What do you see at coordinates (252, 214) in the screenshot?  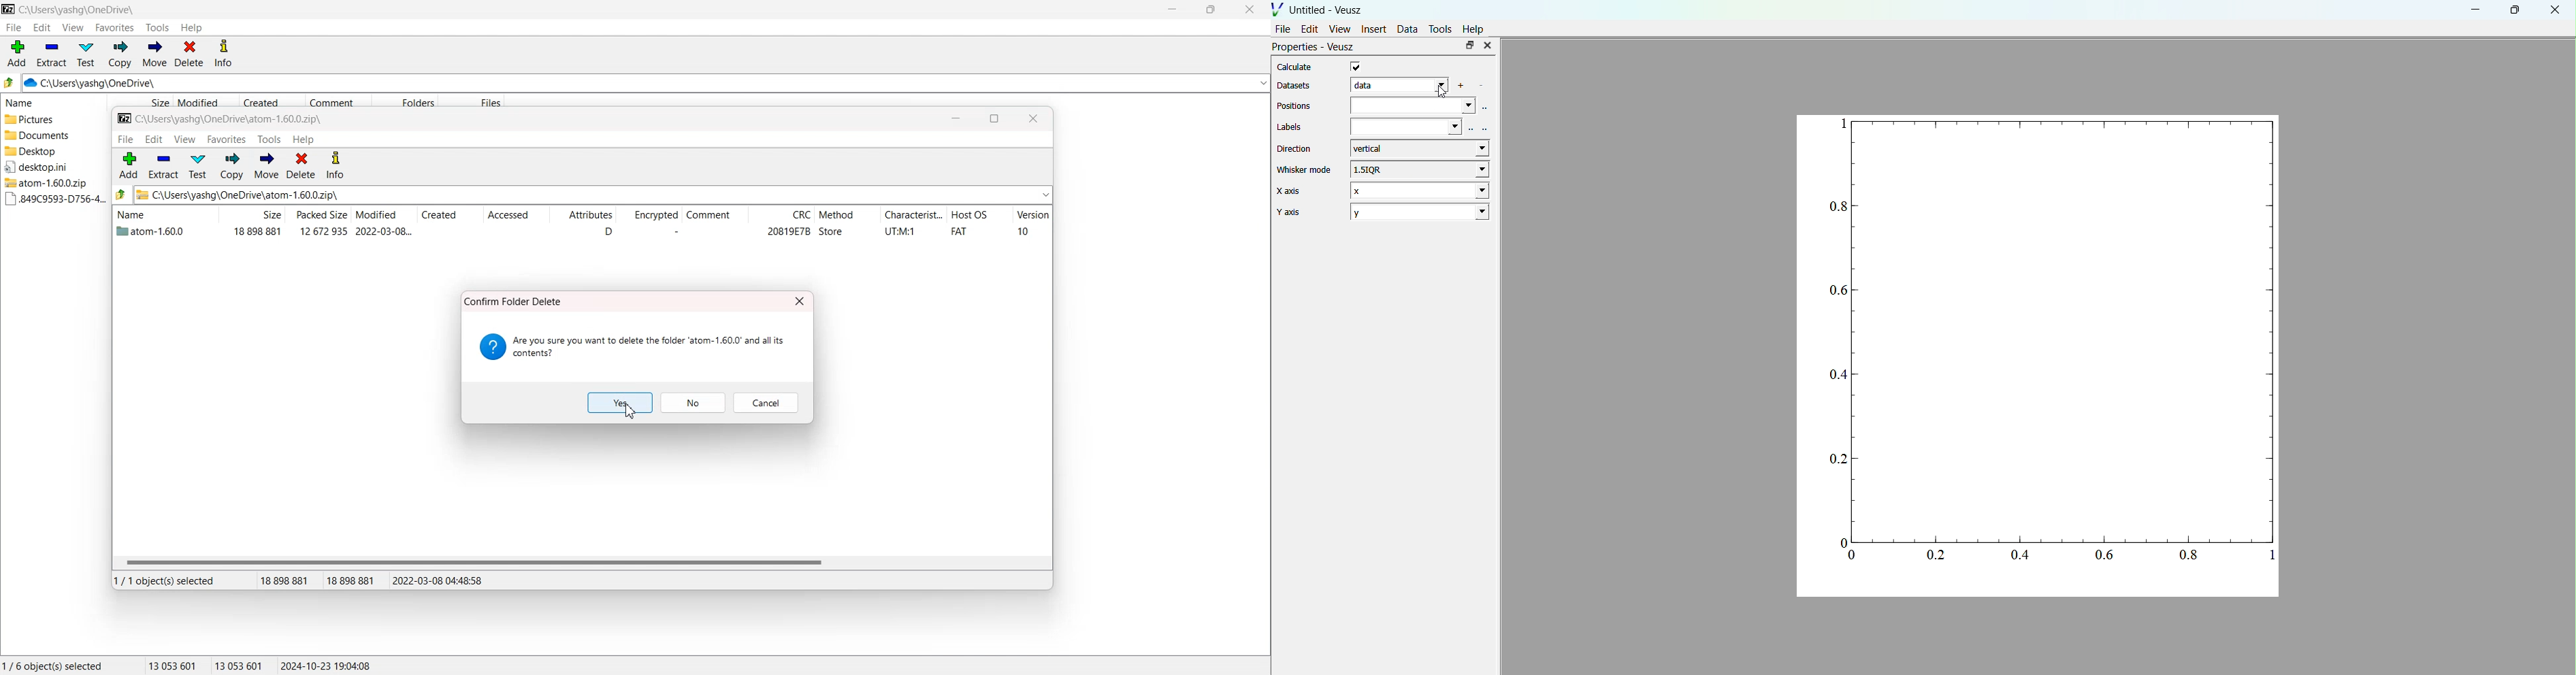 I see `Size` at bounding box center [252, 214].